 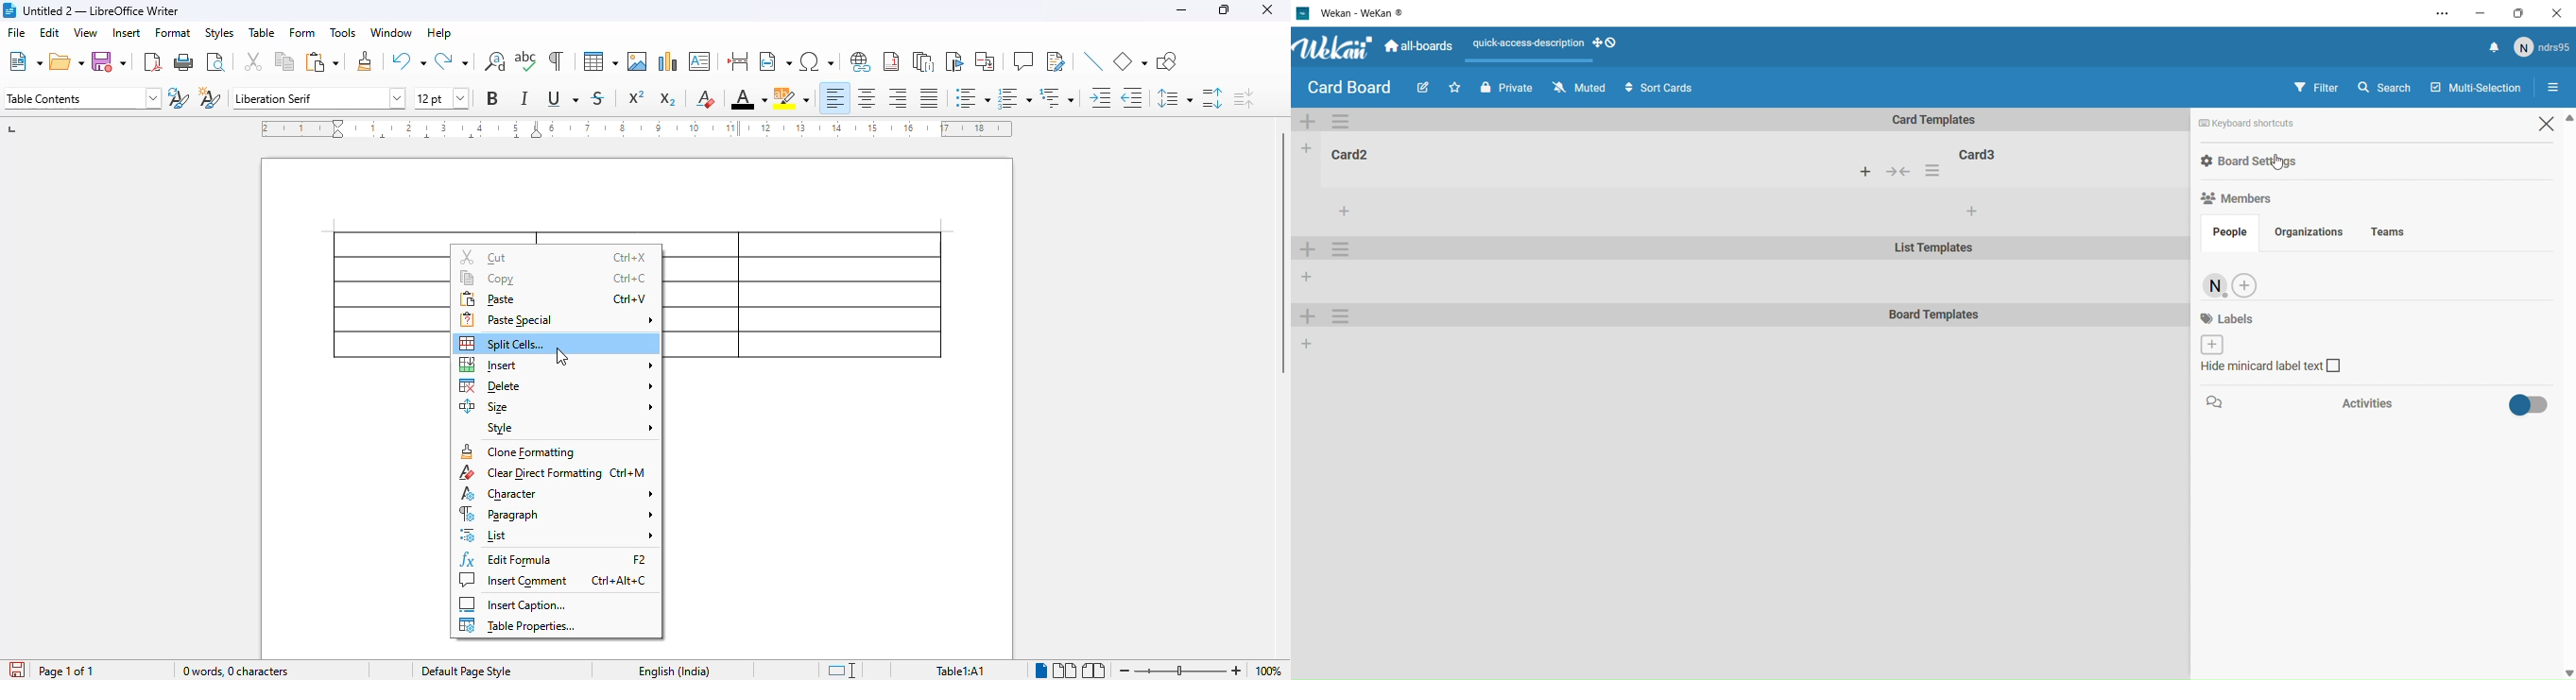 What do you see at coordinates (81, 98) in the screenshot?
I see `set paragraph style` at bounding box center [81, 98].